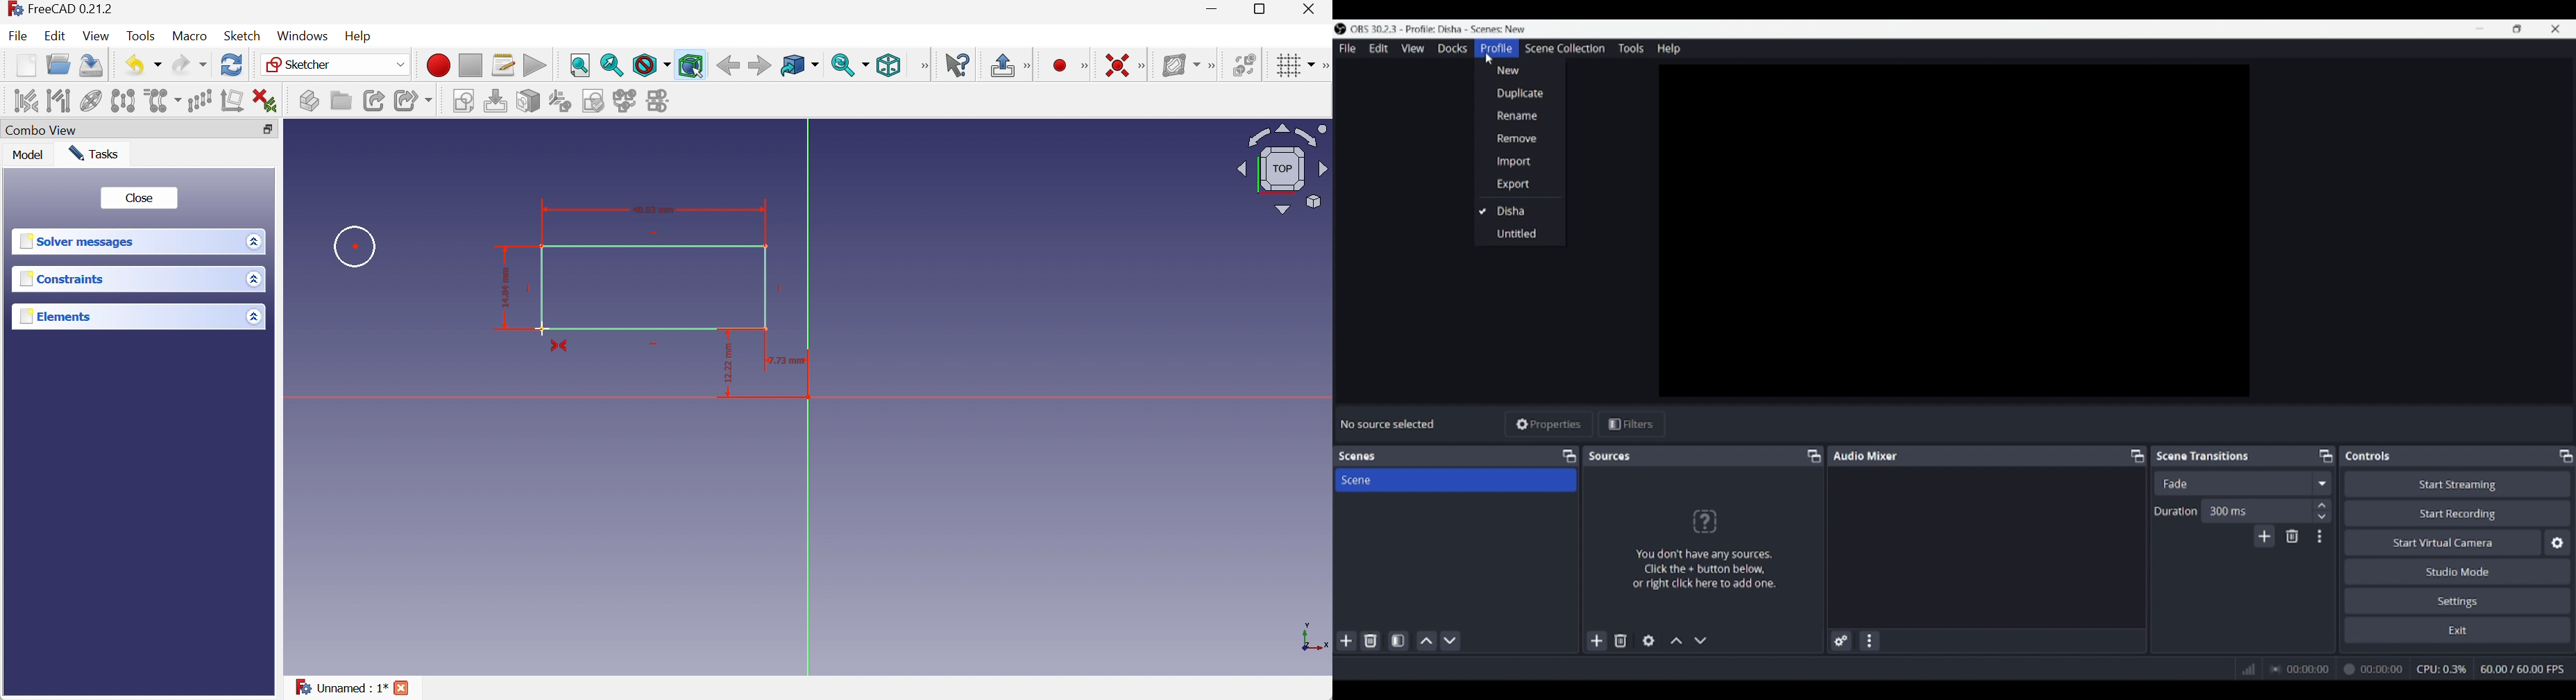 The height and width of the screenshot is (700, 2576). What do you see at coordinates (1549, 425) in the screenshot?
I see `Properties` at bounding box center [1549, 425].